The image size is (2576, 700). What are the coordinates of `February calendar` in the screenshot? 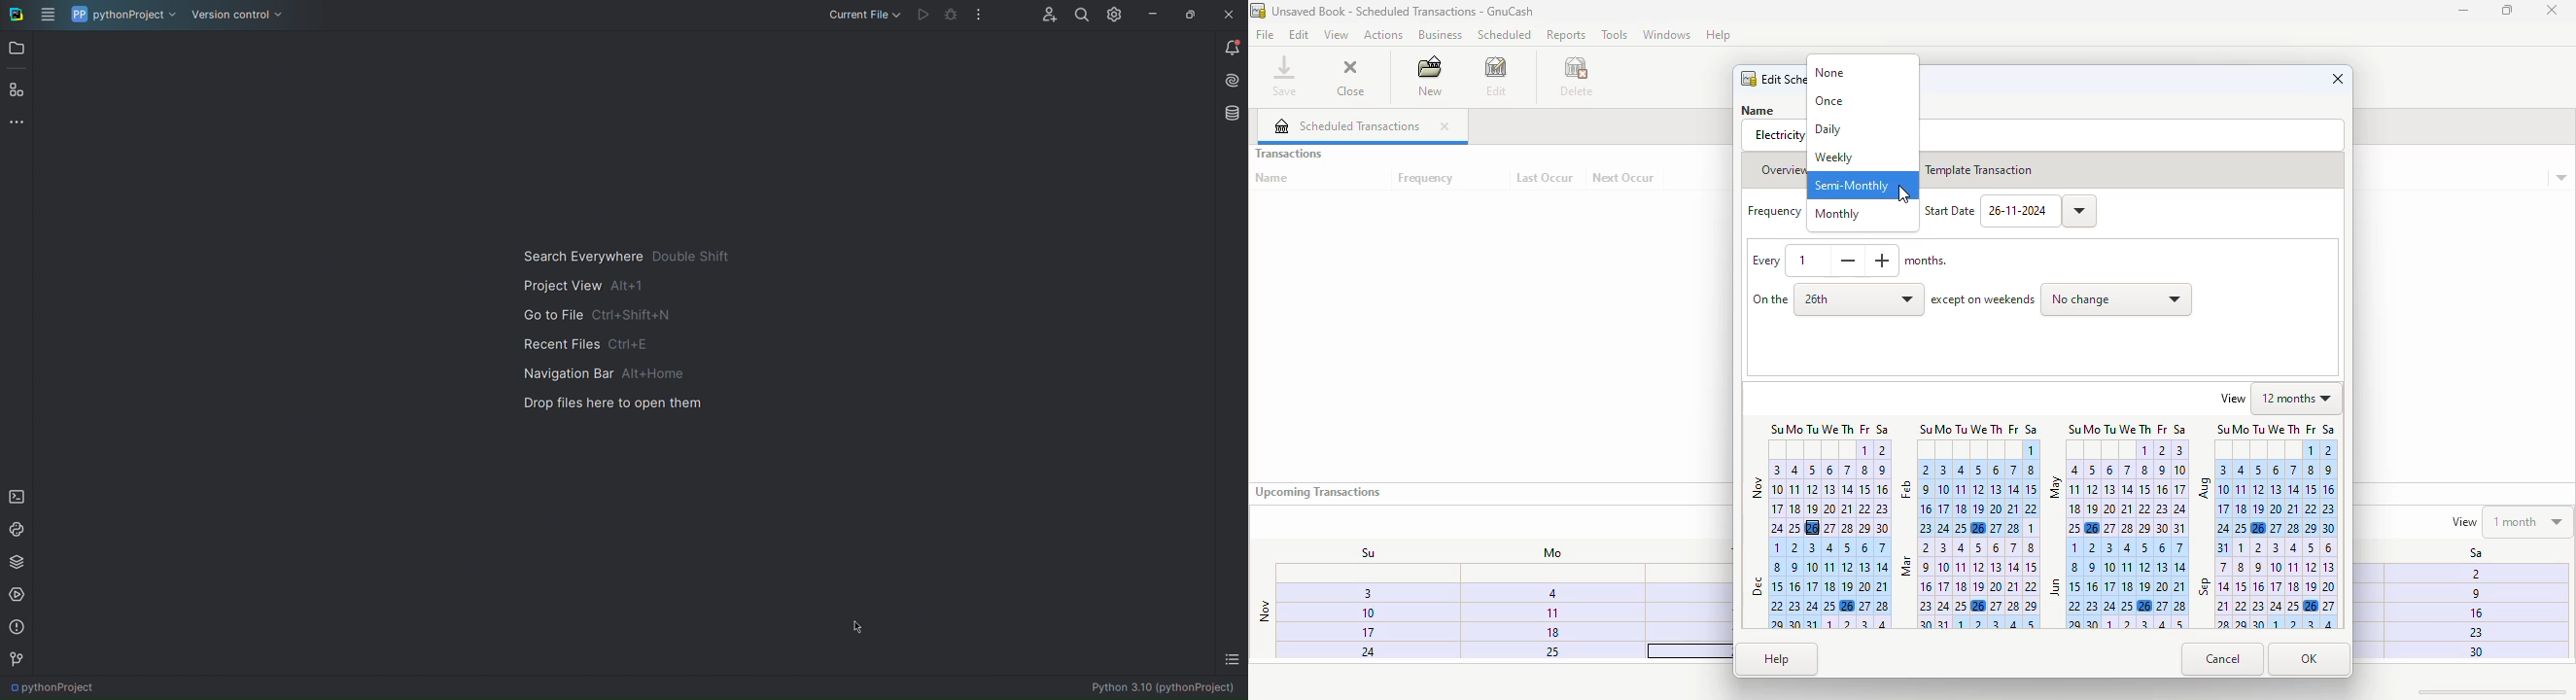 It's located at (1968, 478).